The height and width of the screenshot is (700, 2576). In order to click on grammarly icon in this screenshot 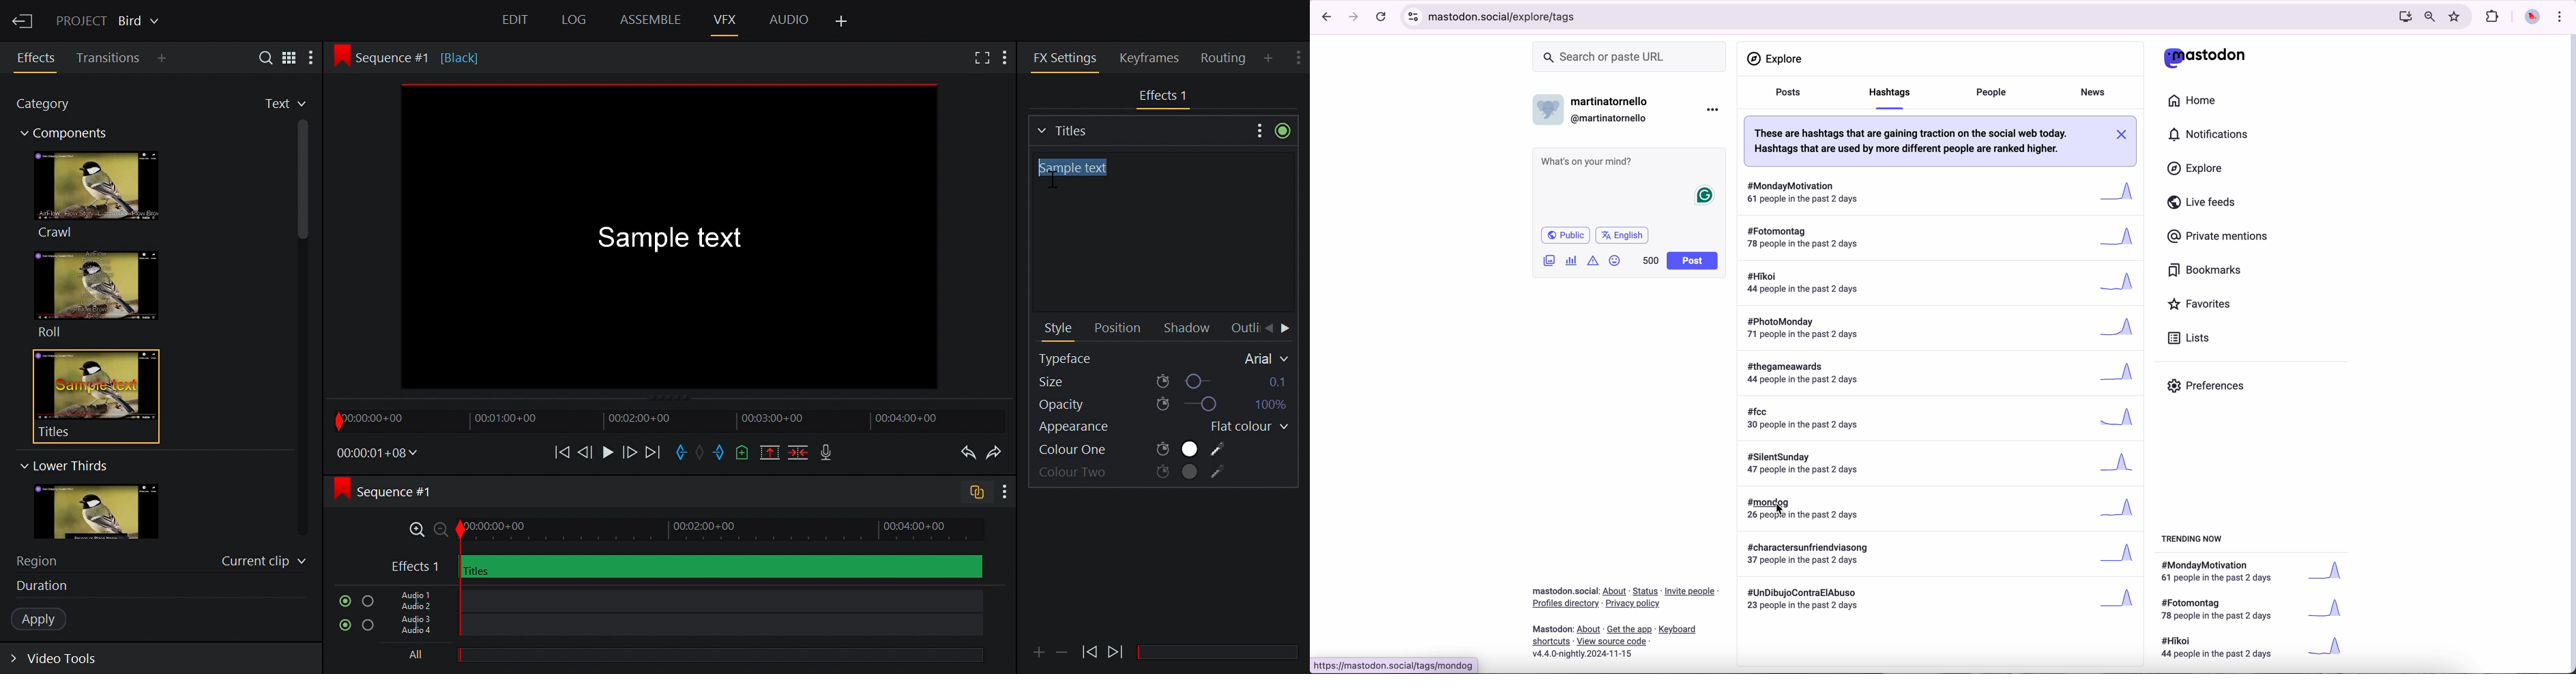, I will do `click(1706, 196)`.